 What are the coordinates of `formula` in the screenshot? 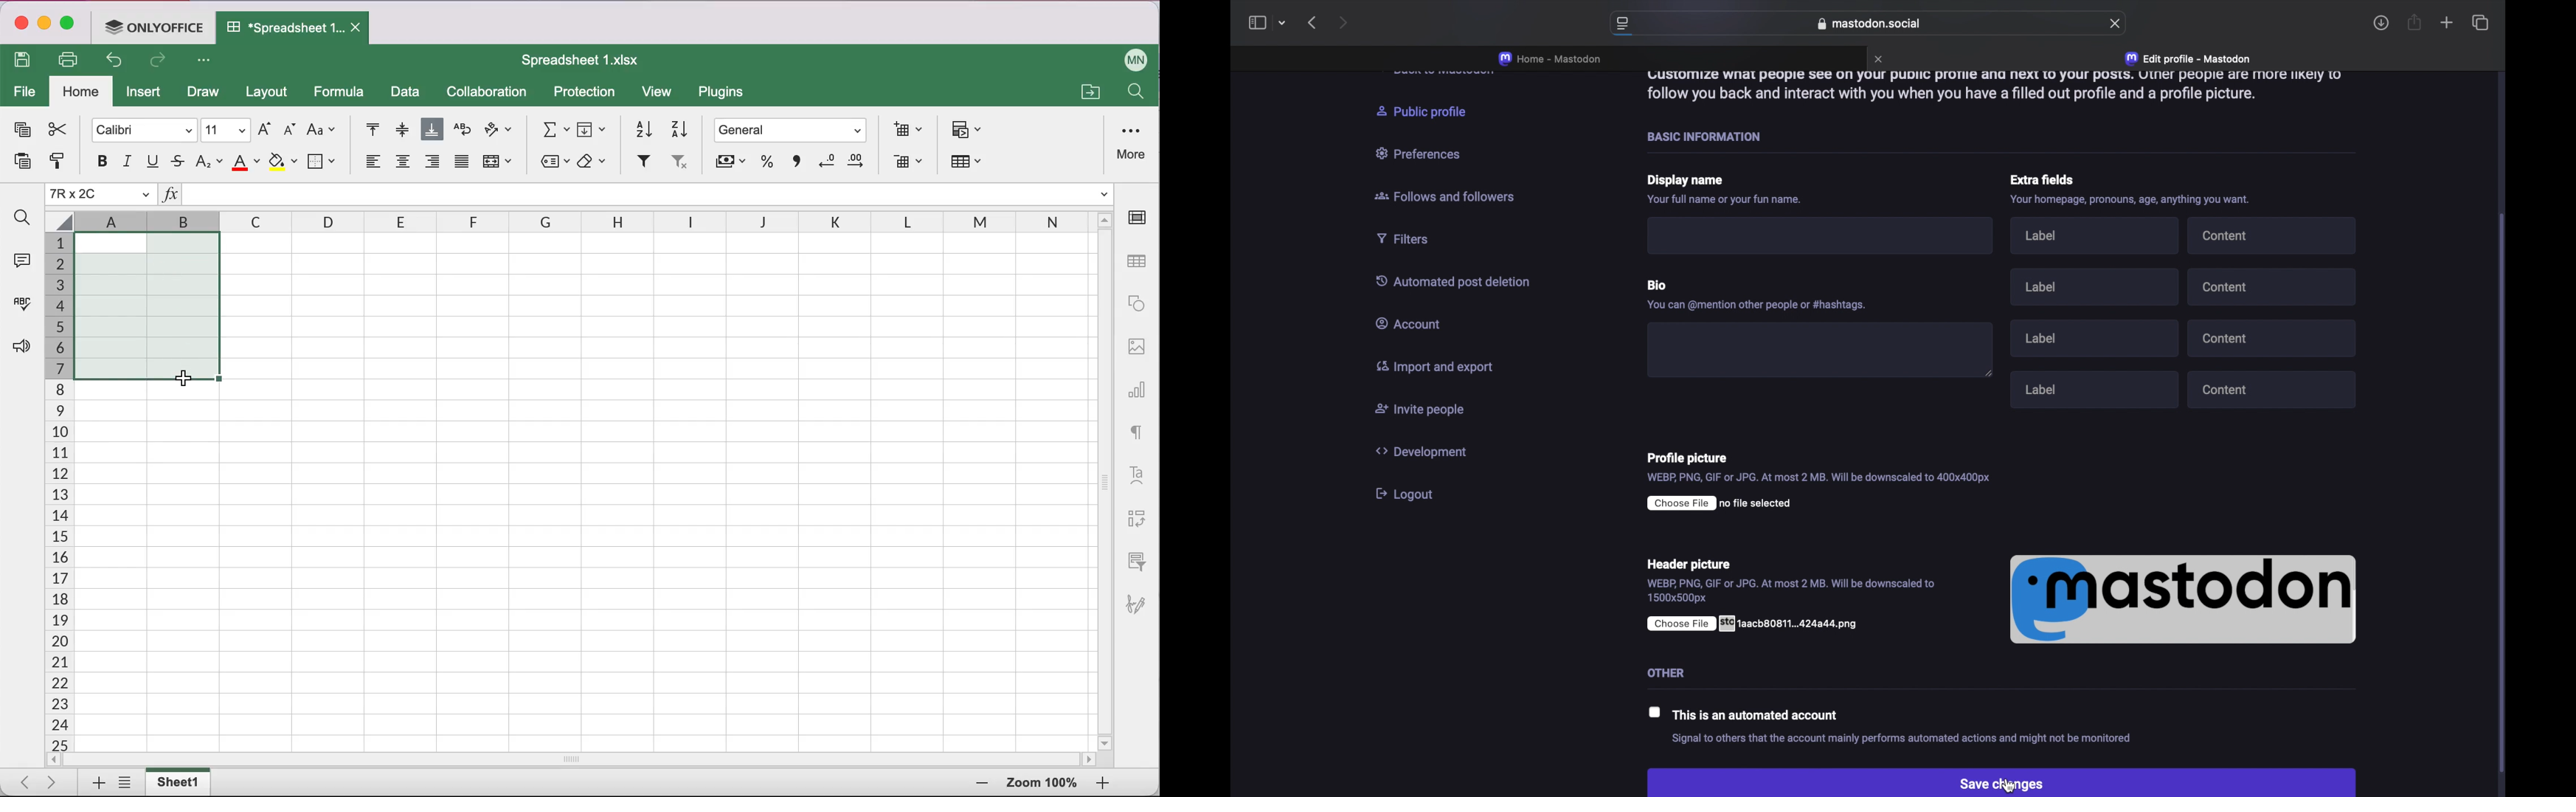 It's located at (342, 92).